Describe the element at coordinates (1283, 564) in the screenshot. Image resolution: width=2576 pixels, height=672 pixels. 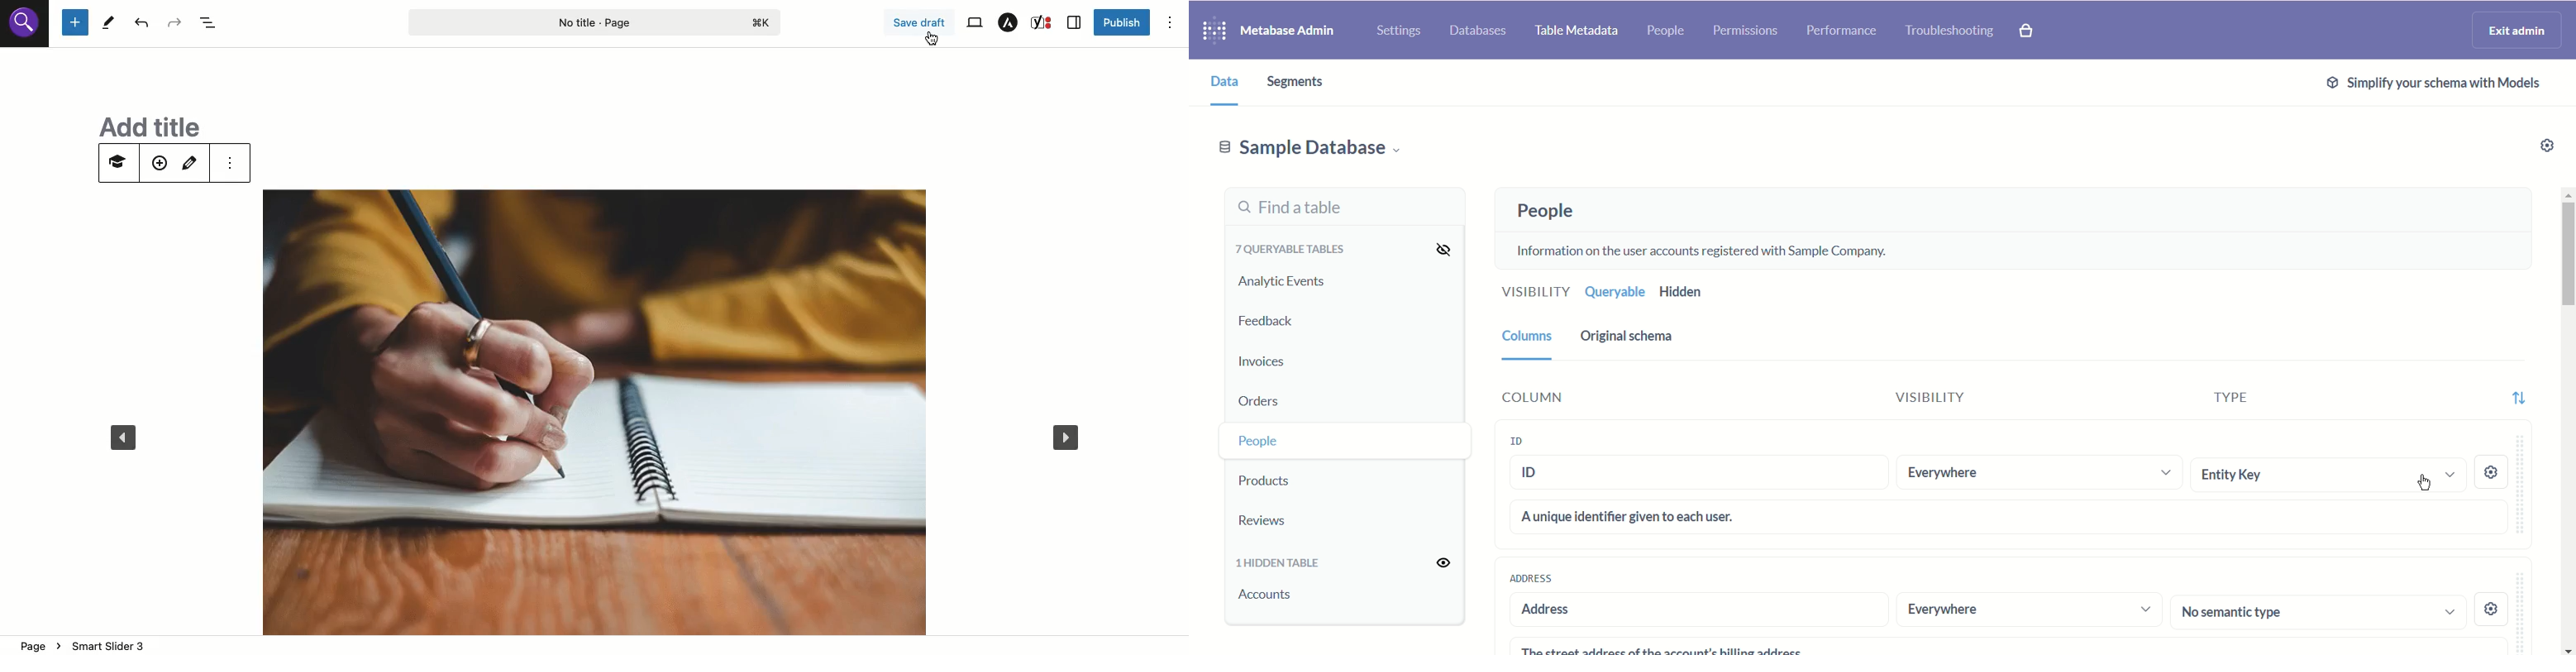
I see `1 hidden table` at that location.